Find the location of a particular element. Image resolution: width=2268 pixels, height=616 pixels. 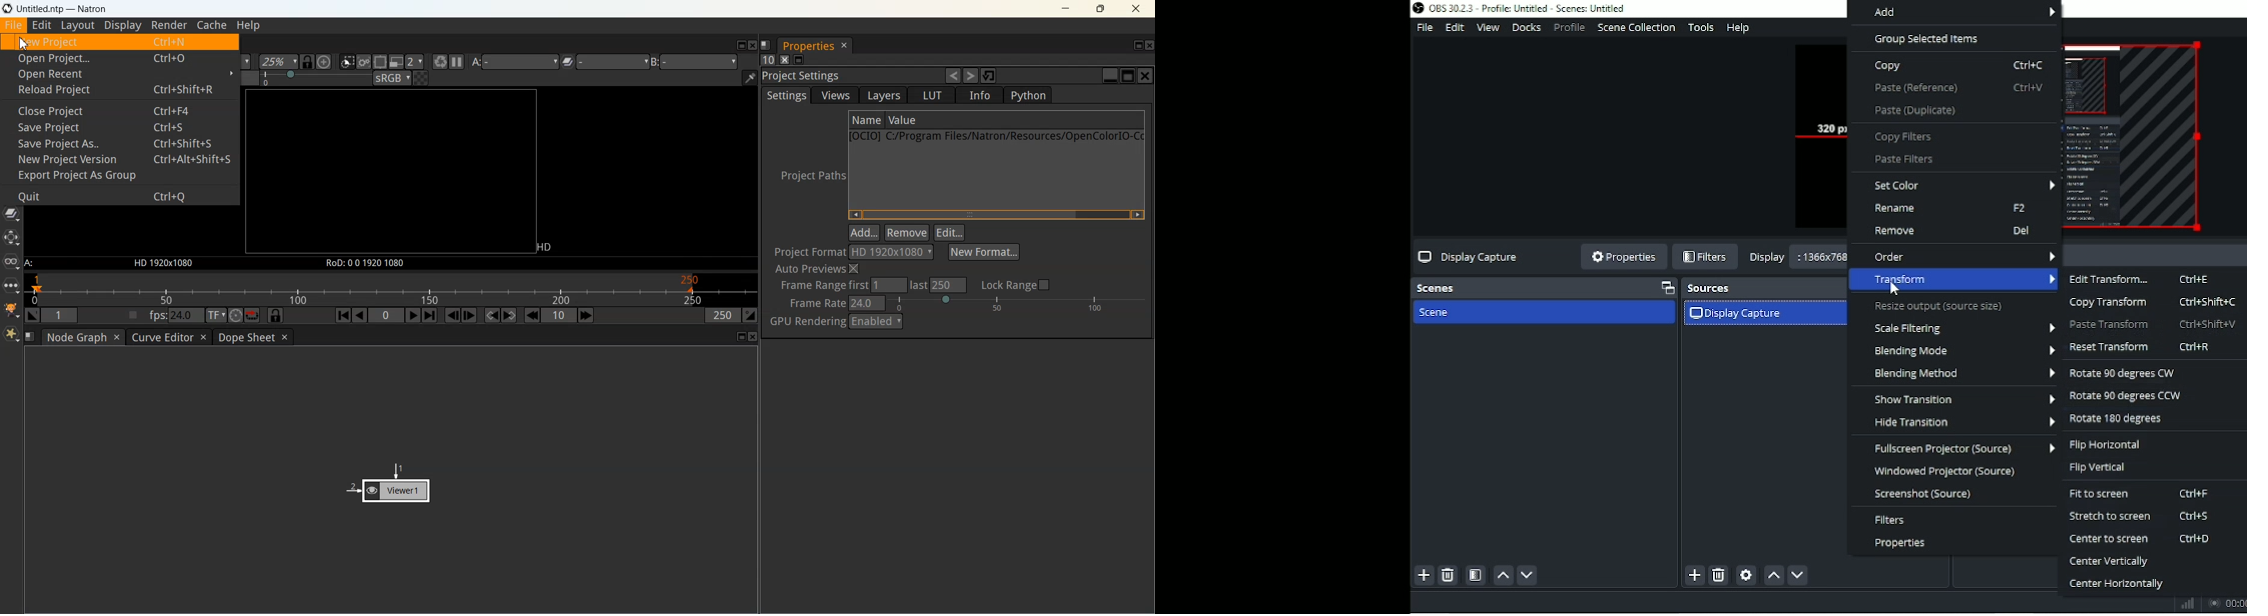

Add source is located at coordinates (1694, 576).